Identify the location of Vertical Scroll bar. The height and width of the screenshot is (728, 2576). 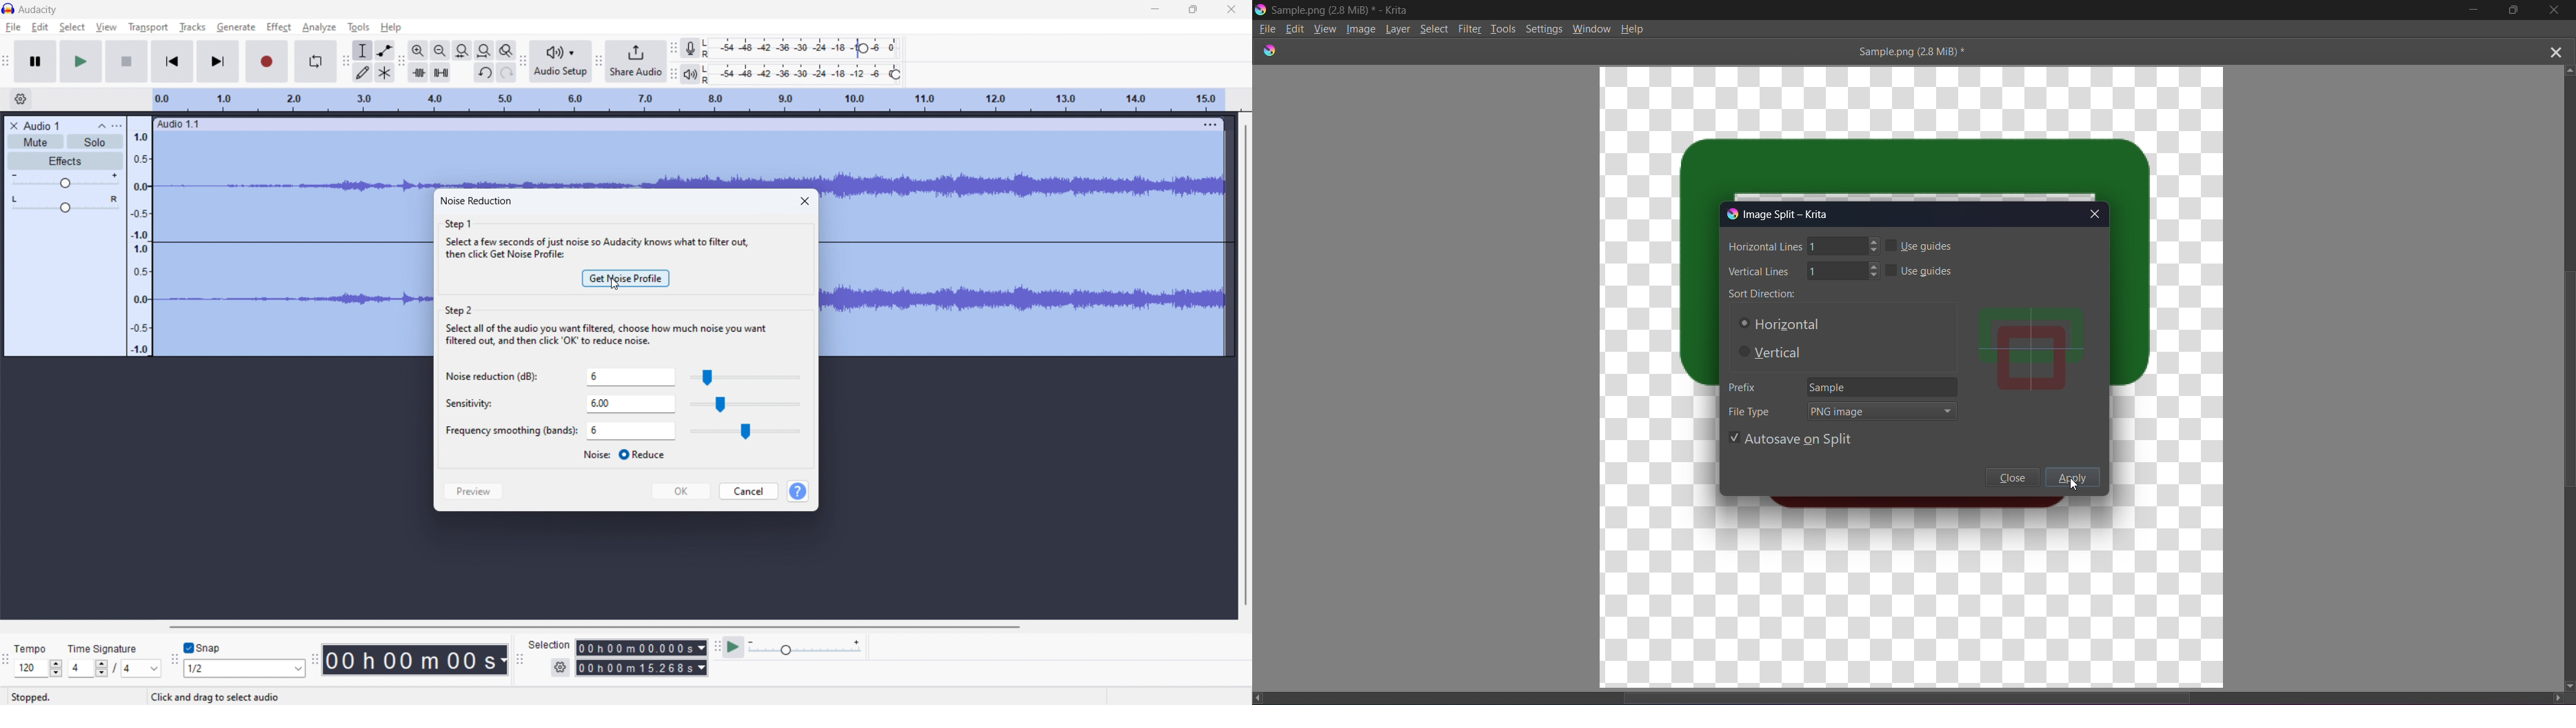
(2560, 375).